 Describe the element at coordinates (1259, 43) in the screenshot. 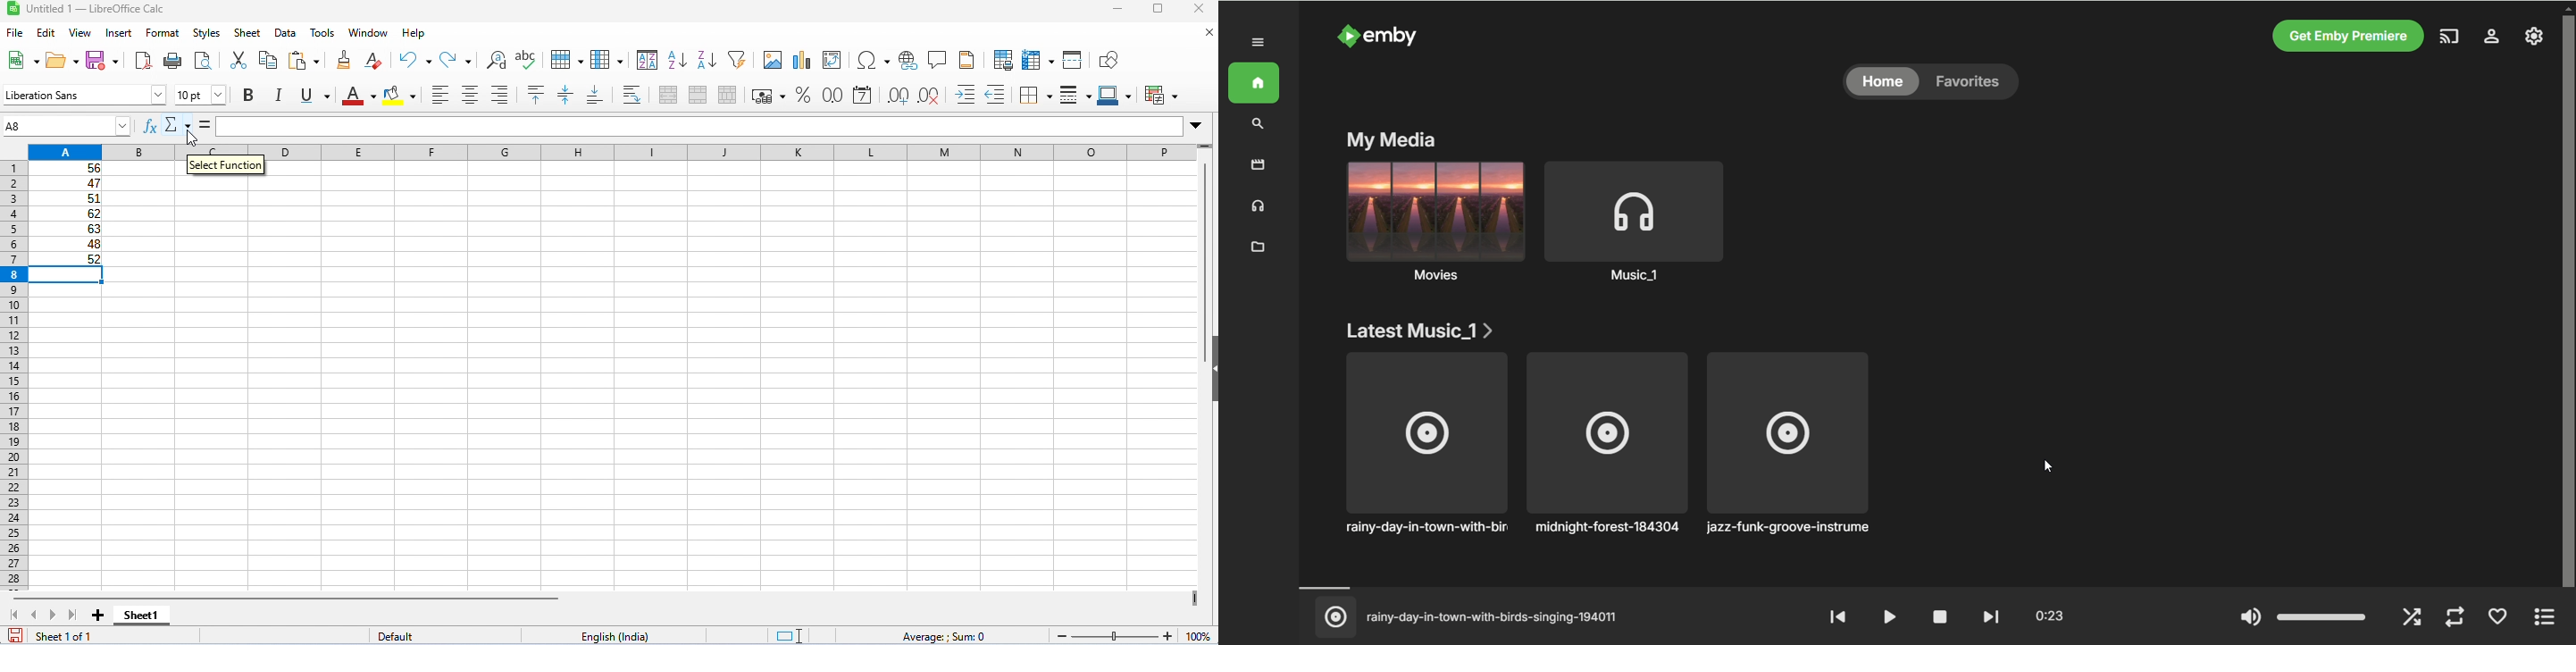

I see `expand` at that location.